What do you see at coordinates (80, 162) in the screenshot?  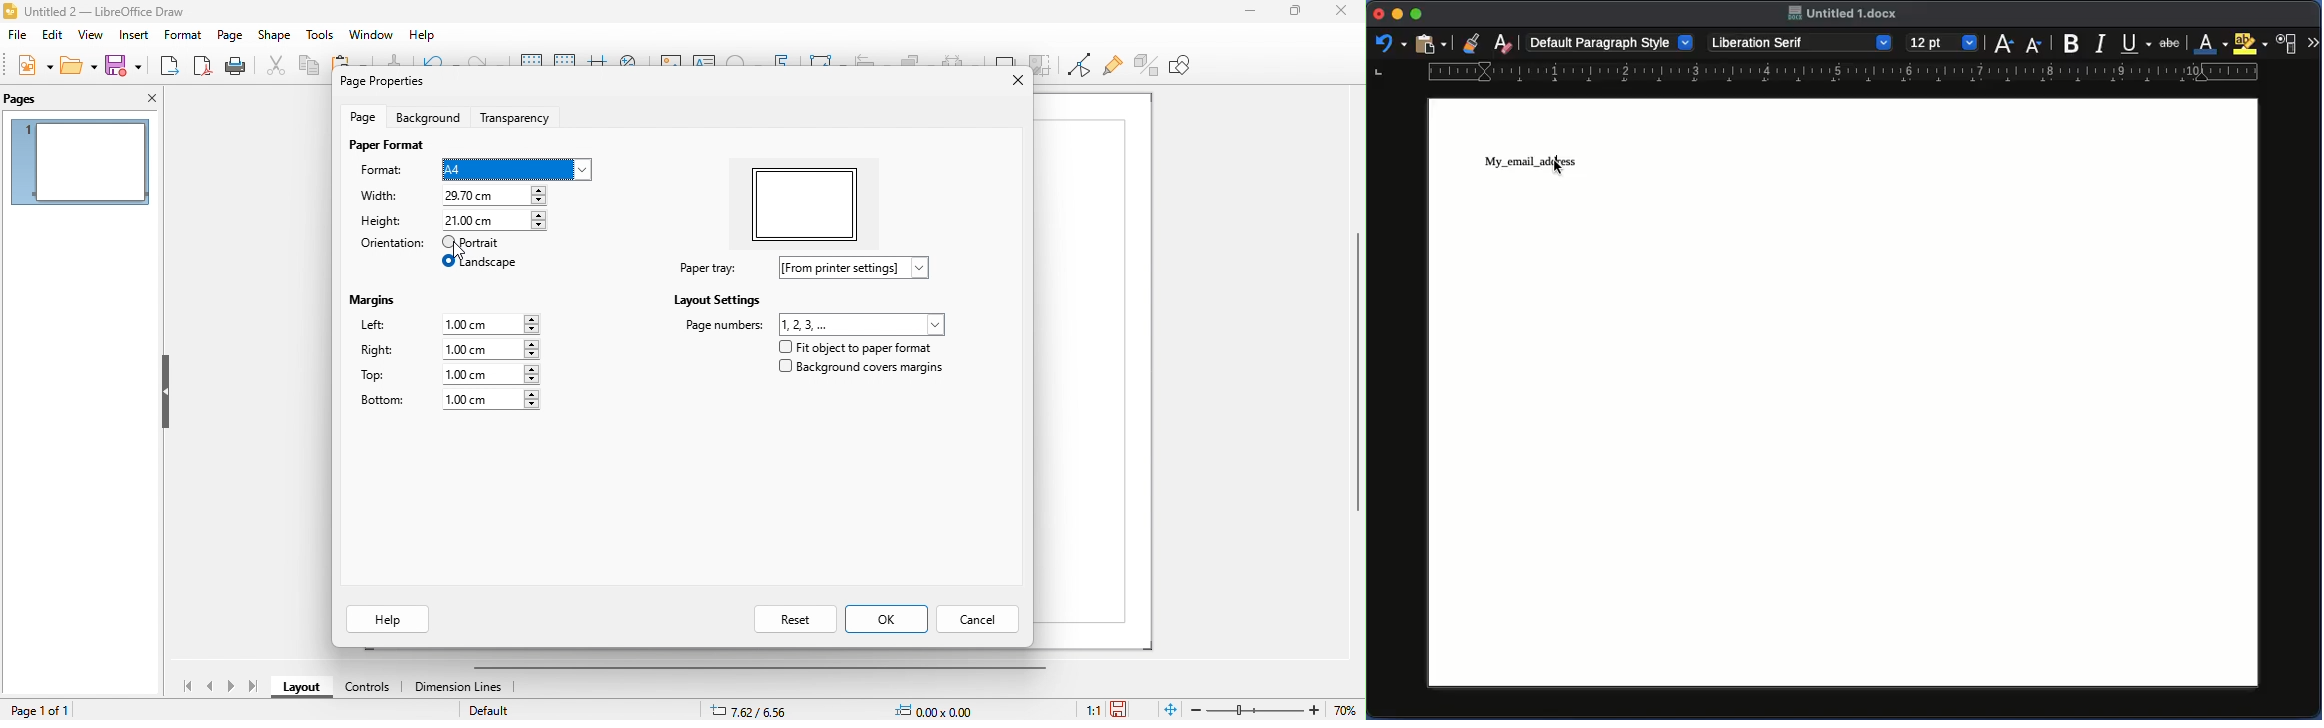 I see `page preview` at bounding box center [80, 162].